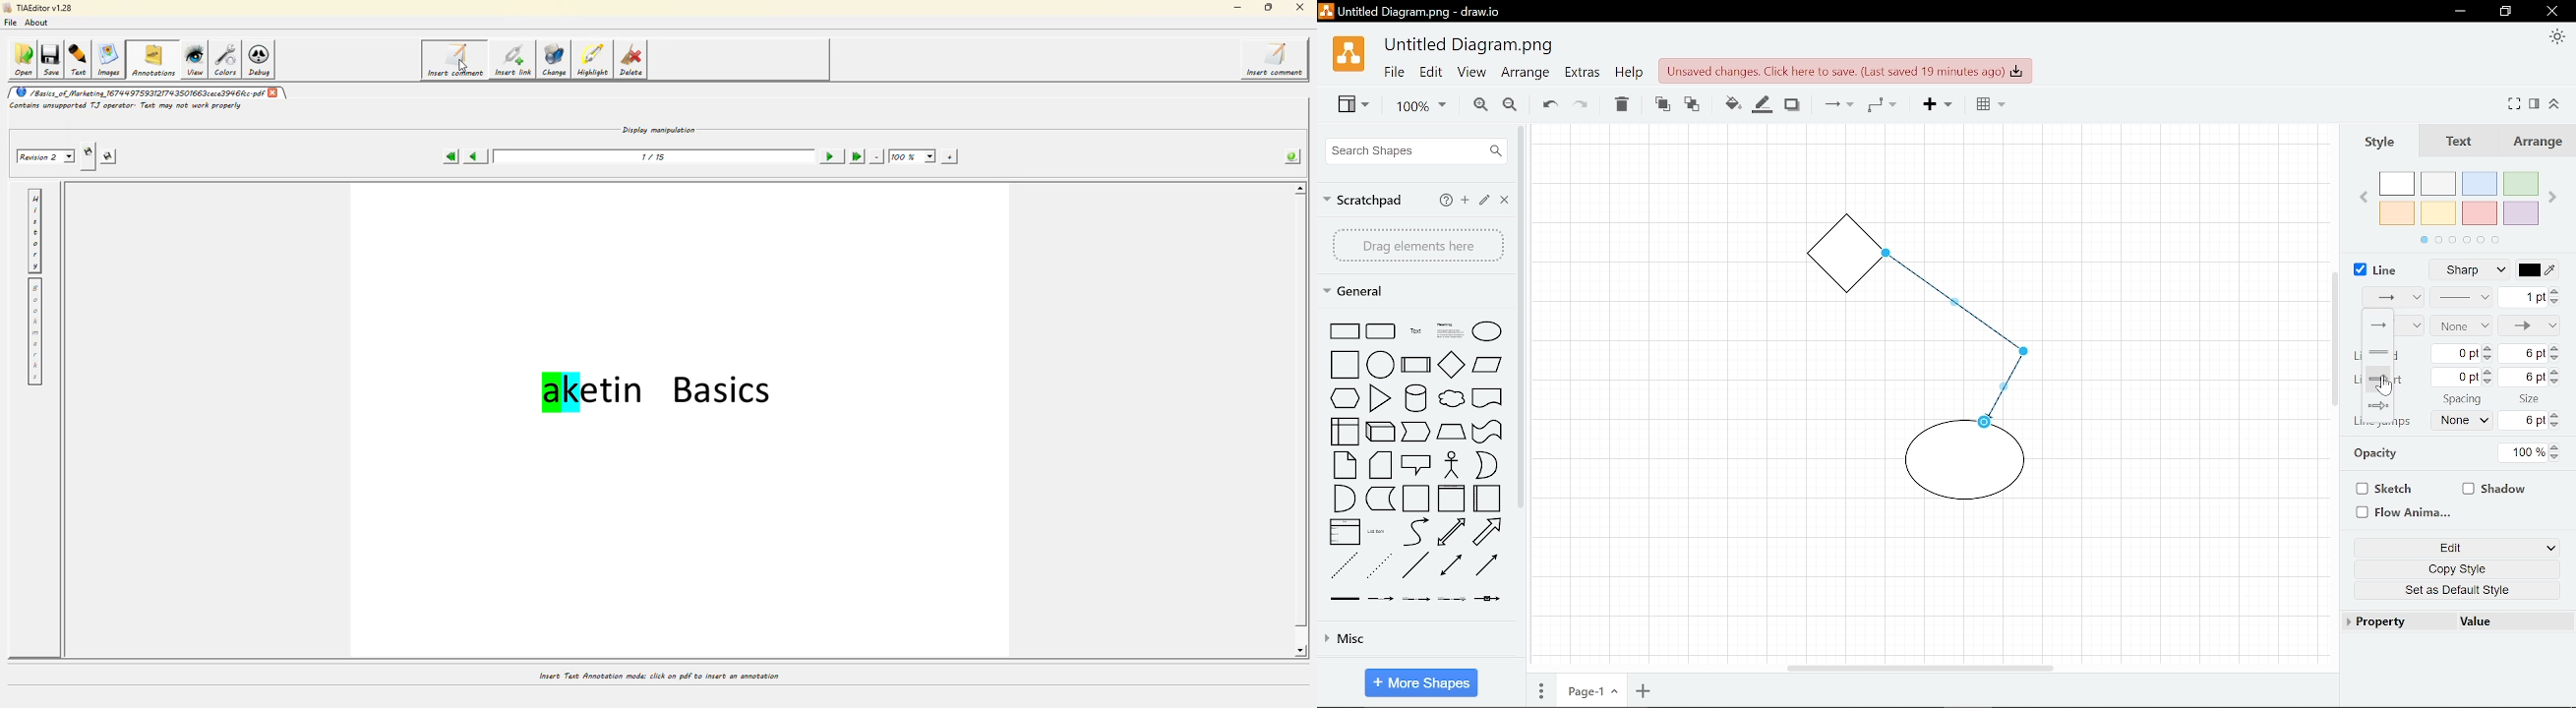 This screenshot has width=2576, height=728. Describe the element at coordinates (1451, 600) in the screenshot. I see `shape` at that location.